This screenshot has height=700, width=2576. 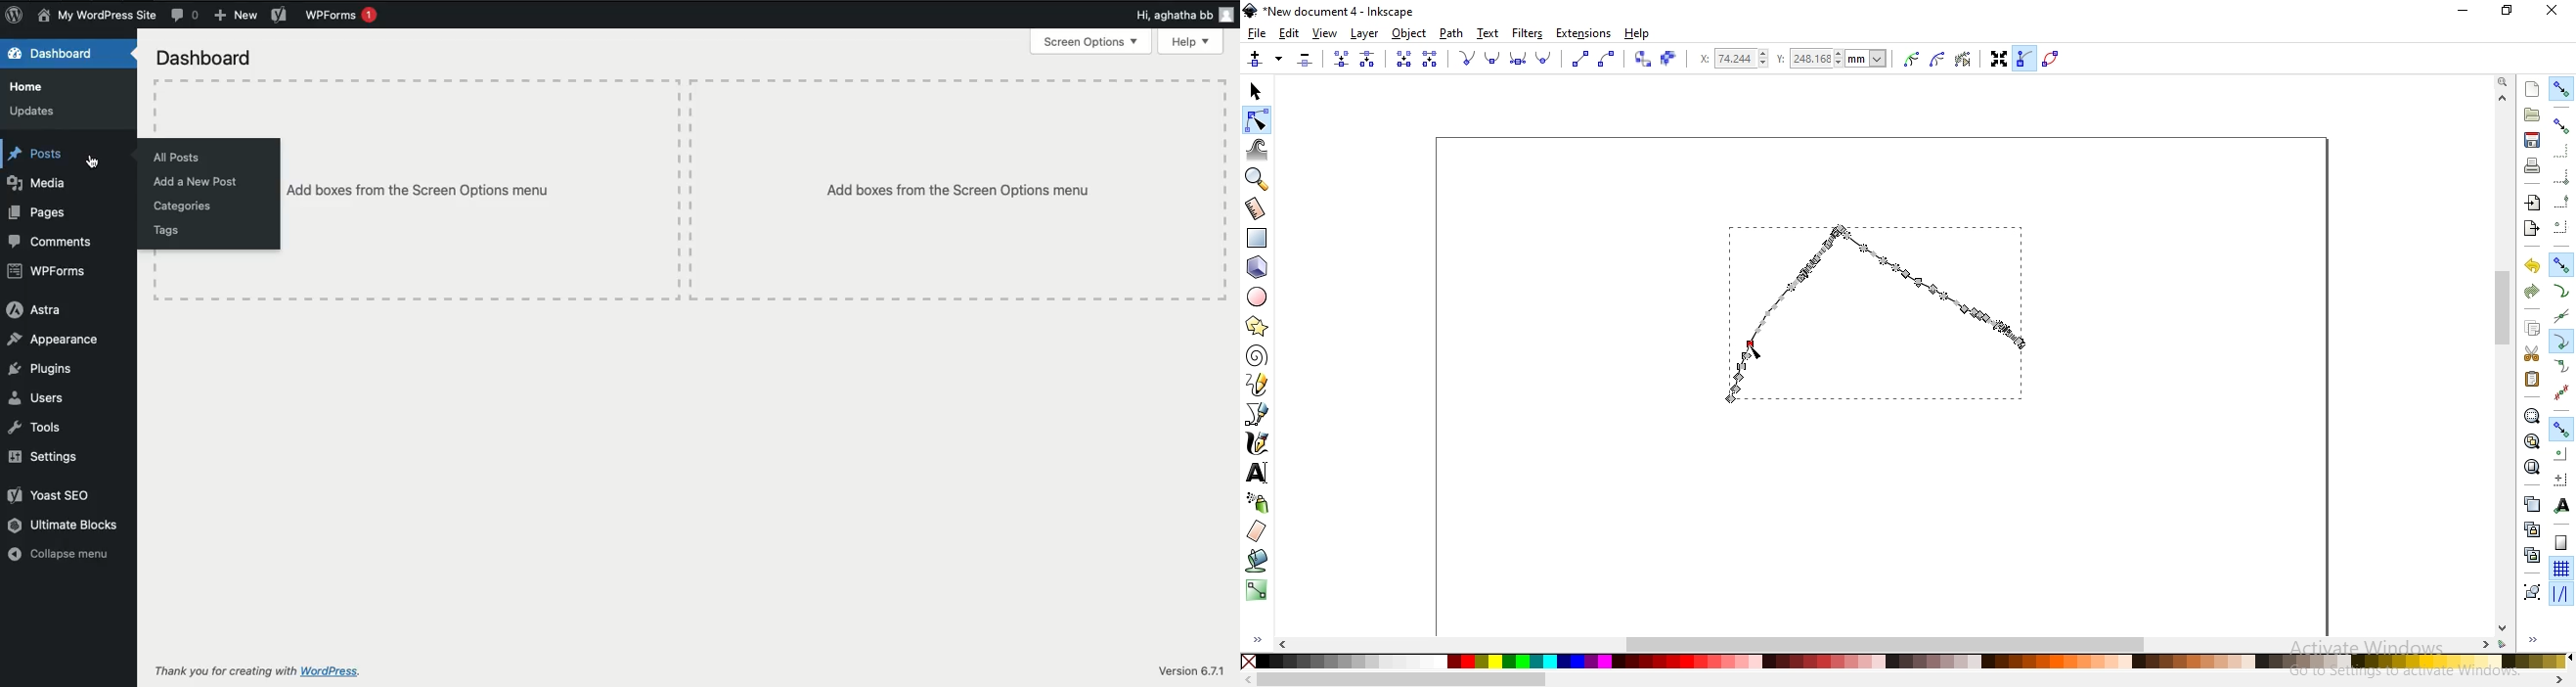 I want to click on snap midpoints of line segments, so click(x=2562, y=391).